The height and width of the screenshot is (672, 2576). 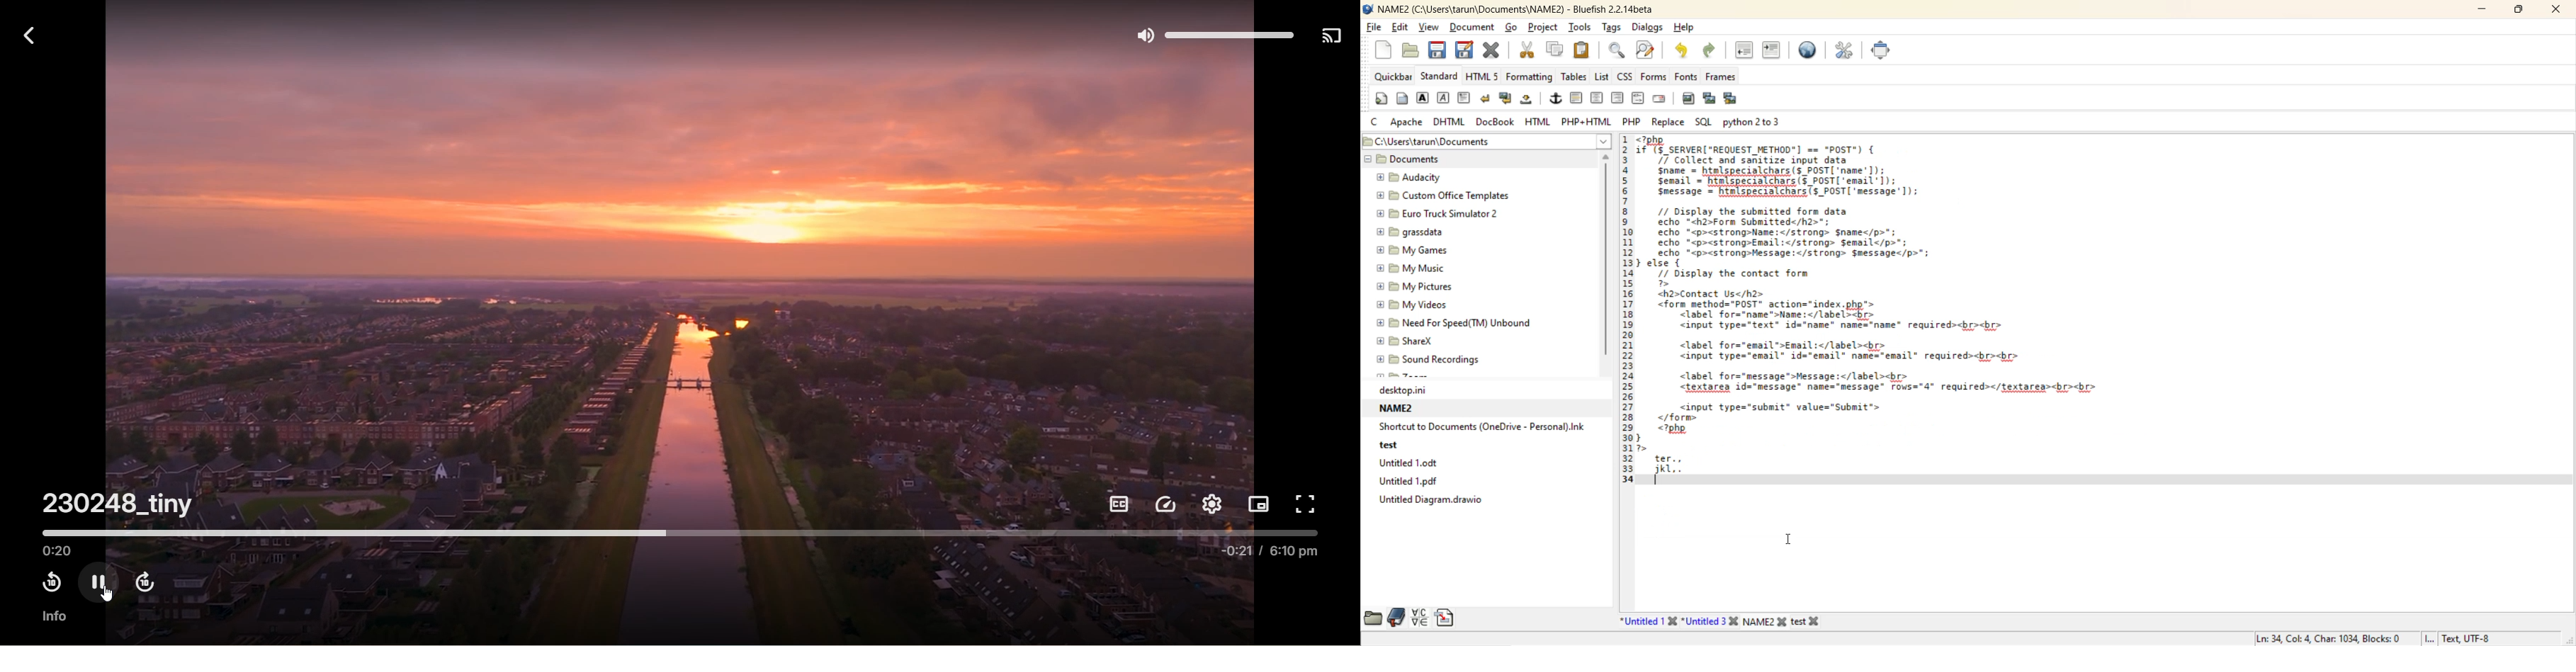 What do you see at coordinates (1609, 260) in the screenshot?
I see `vertical scroll bar` at bounding box center [1609, 260].